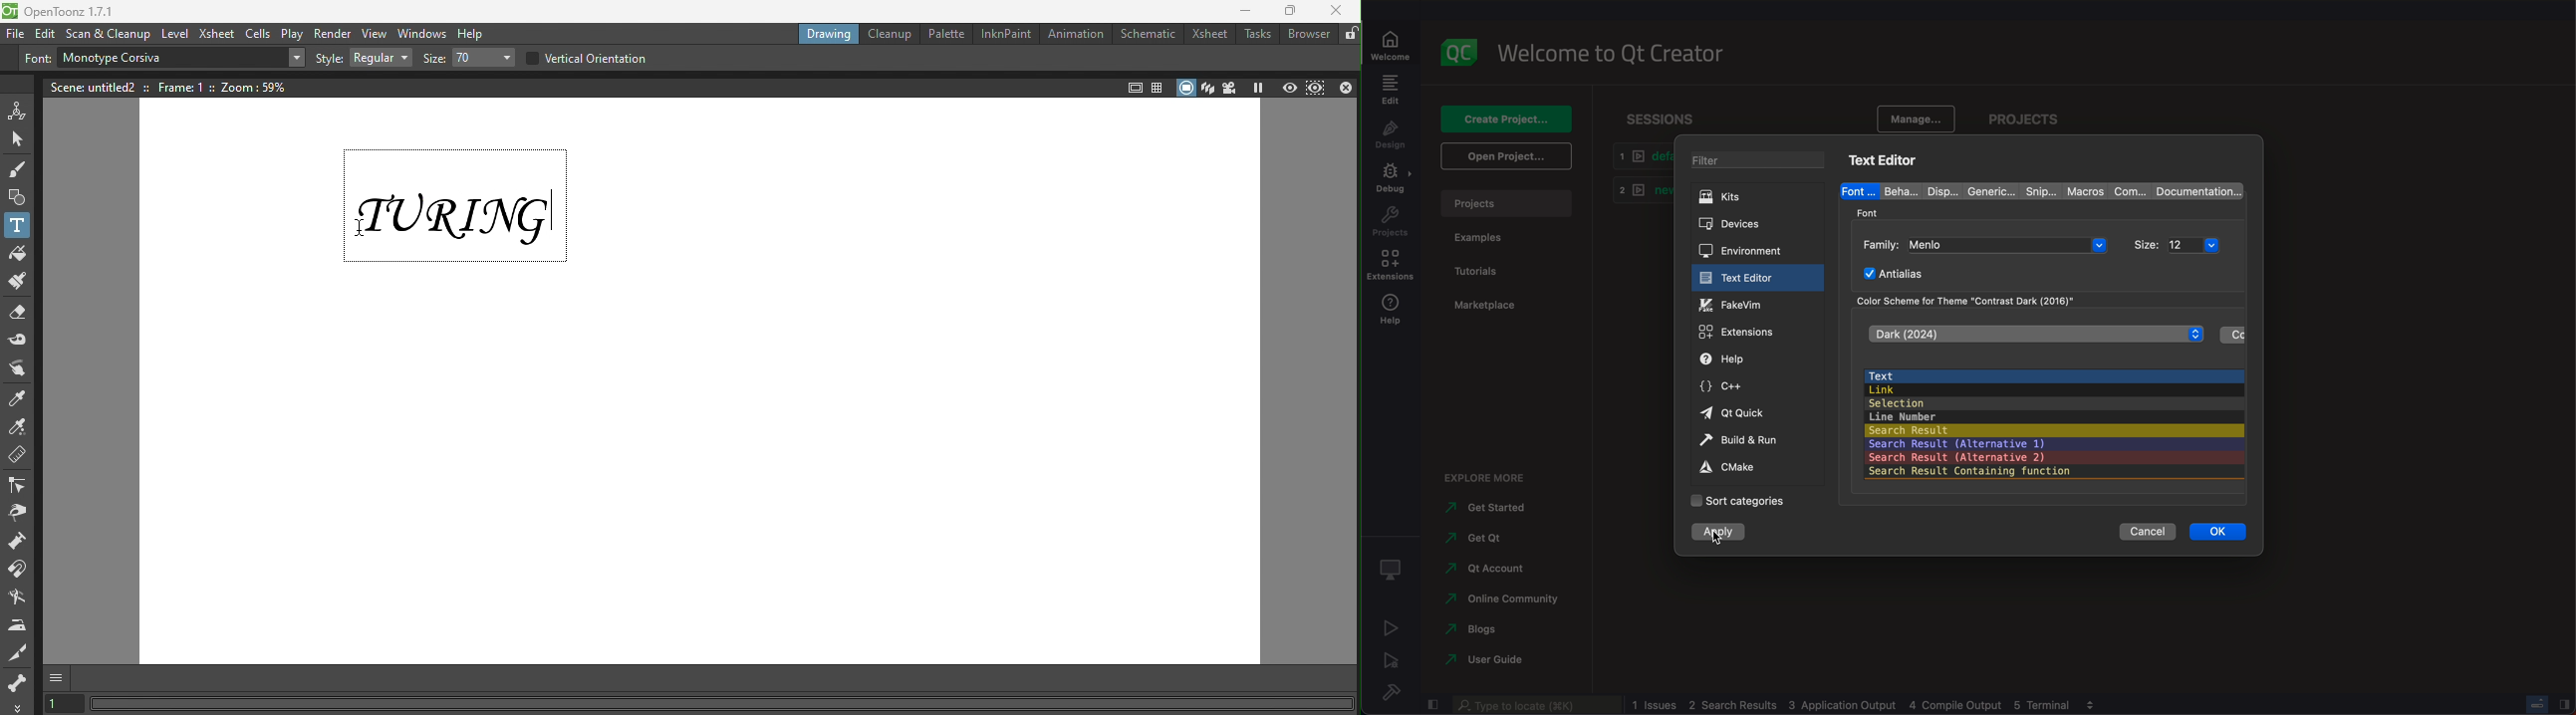 The image size is (2576, 728). I want to click on build and run, so click(1757, 439).